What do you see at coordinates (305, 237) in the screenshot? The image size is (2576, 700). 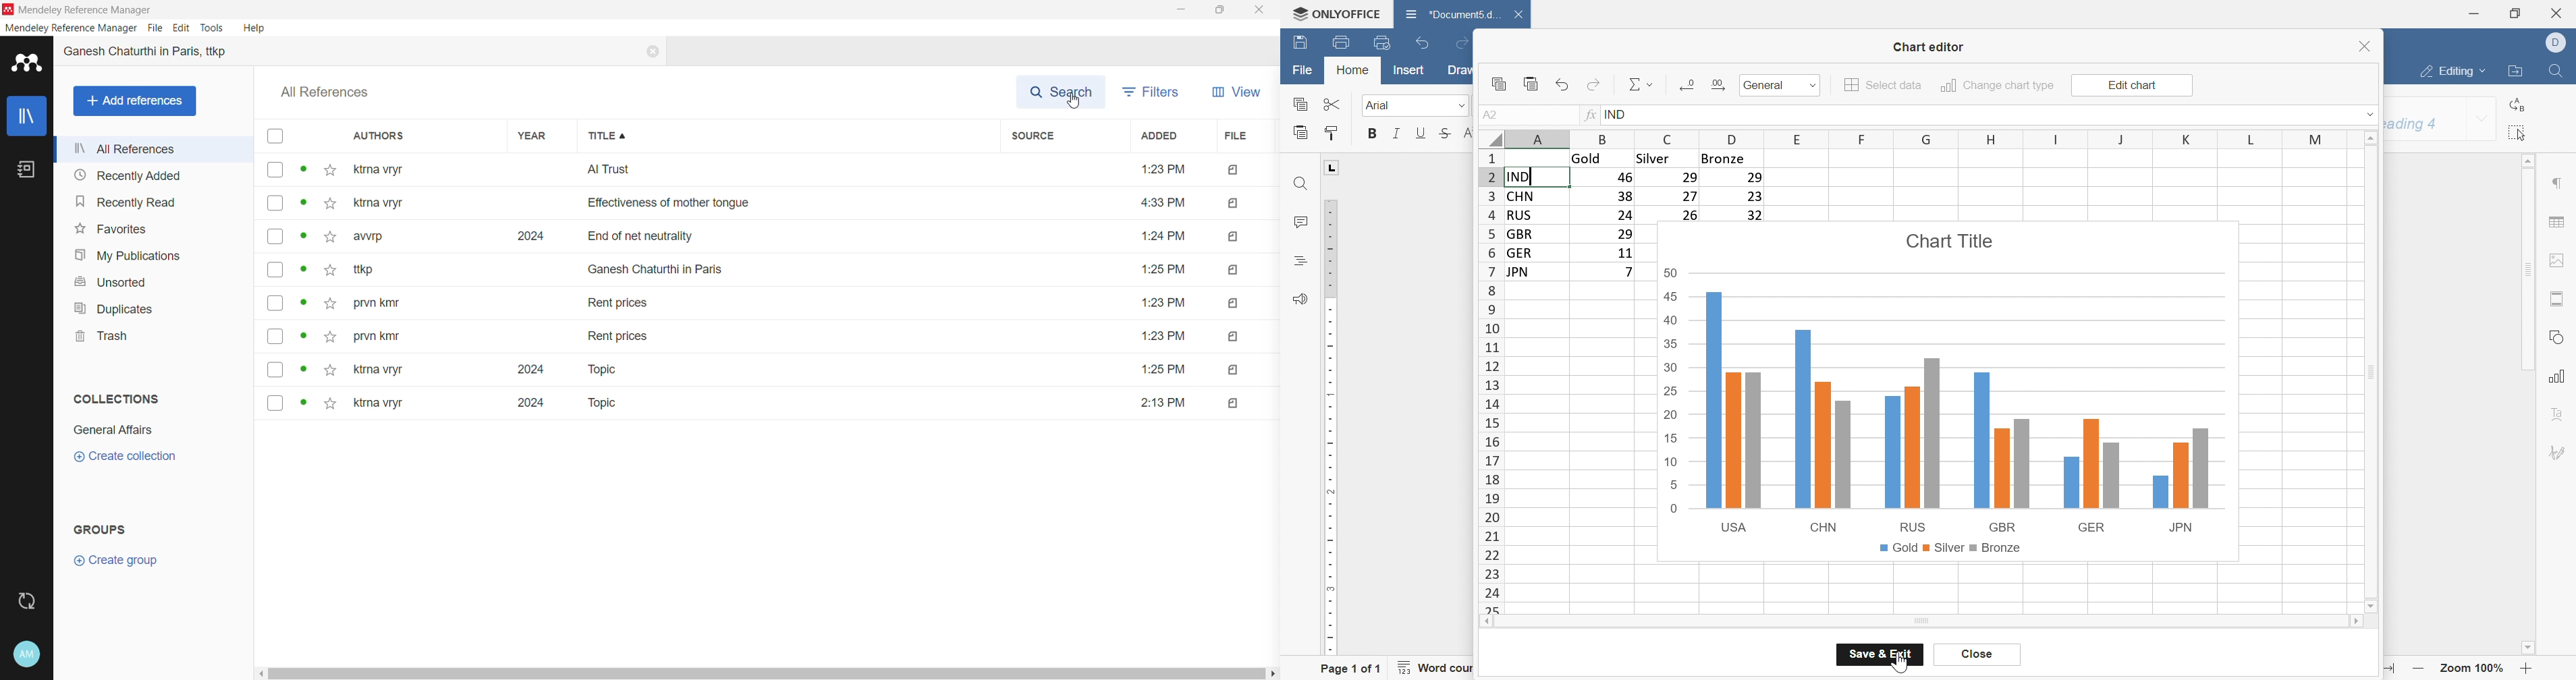 I see `view status` at bounding box center [305, 237].